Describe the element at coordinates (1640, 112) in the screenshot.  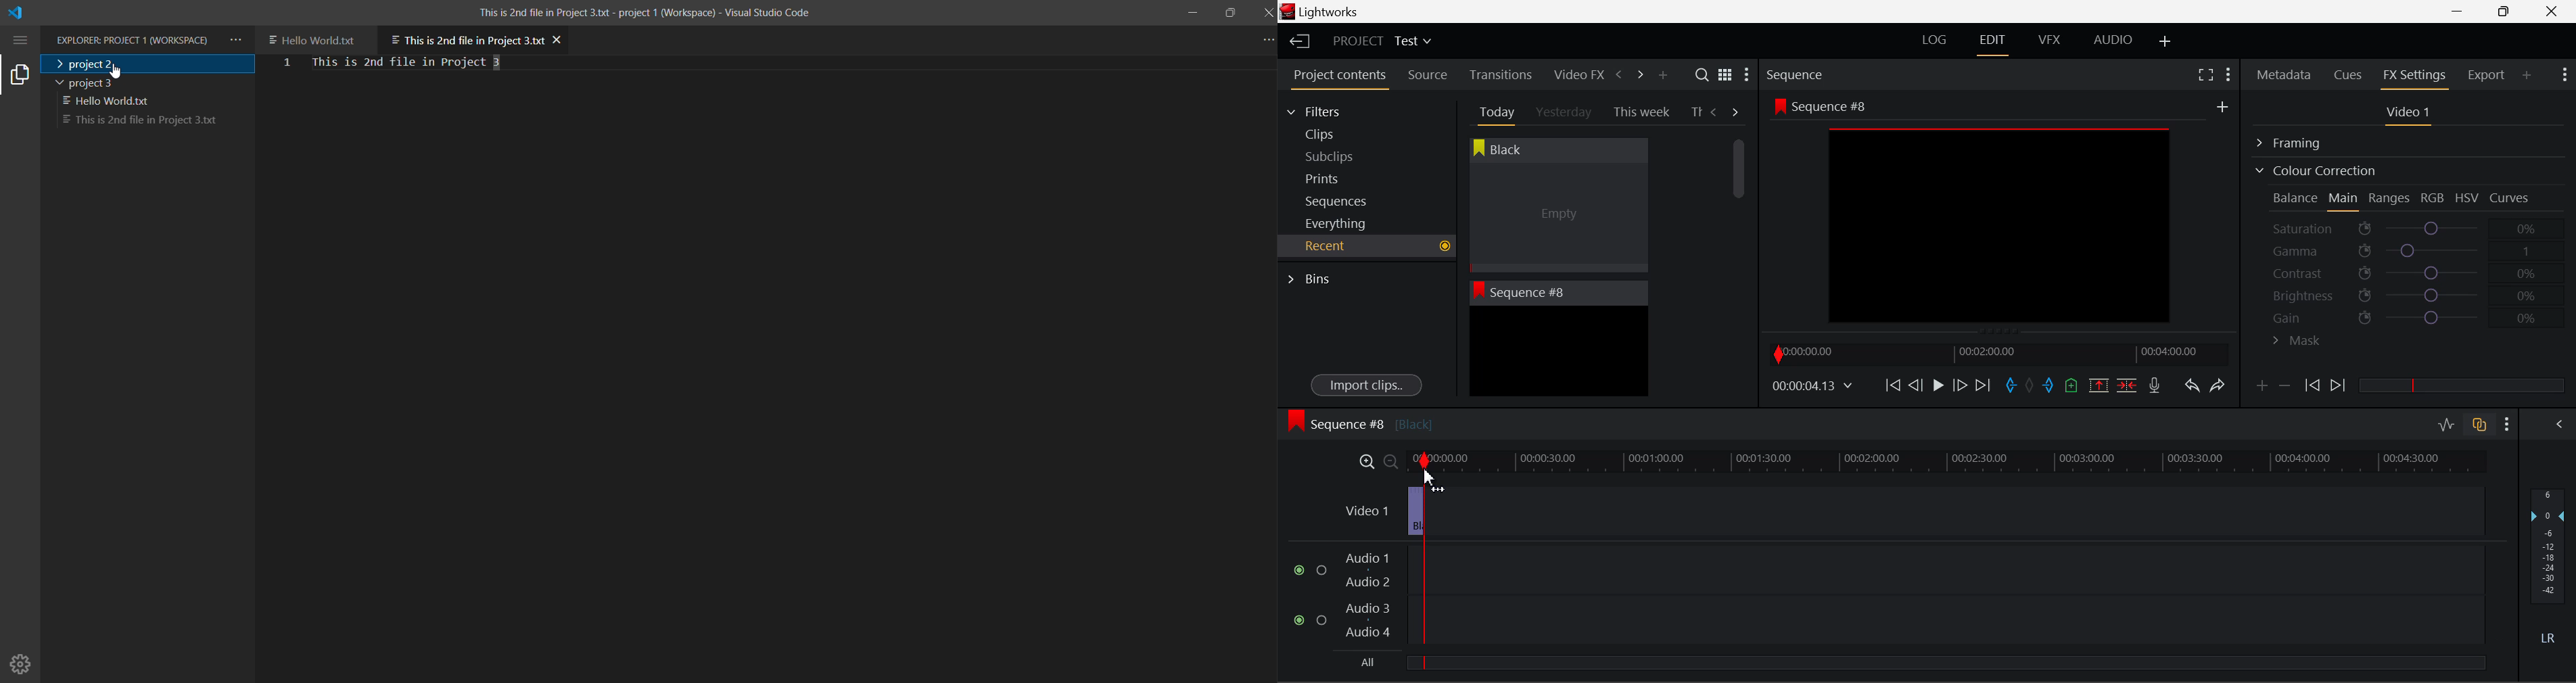
I see `This week Tab` at that location.